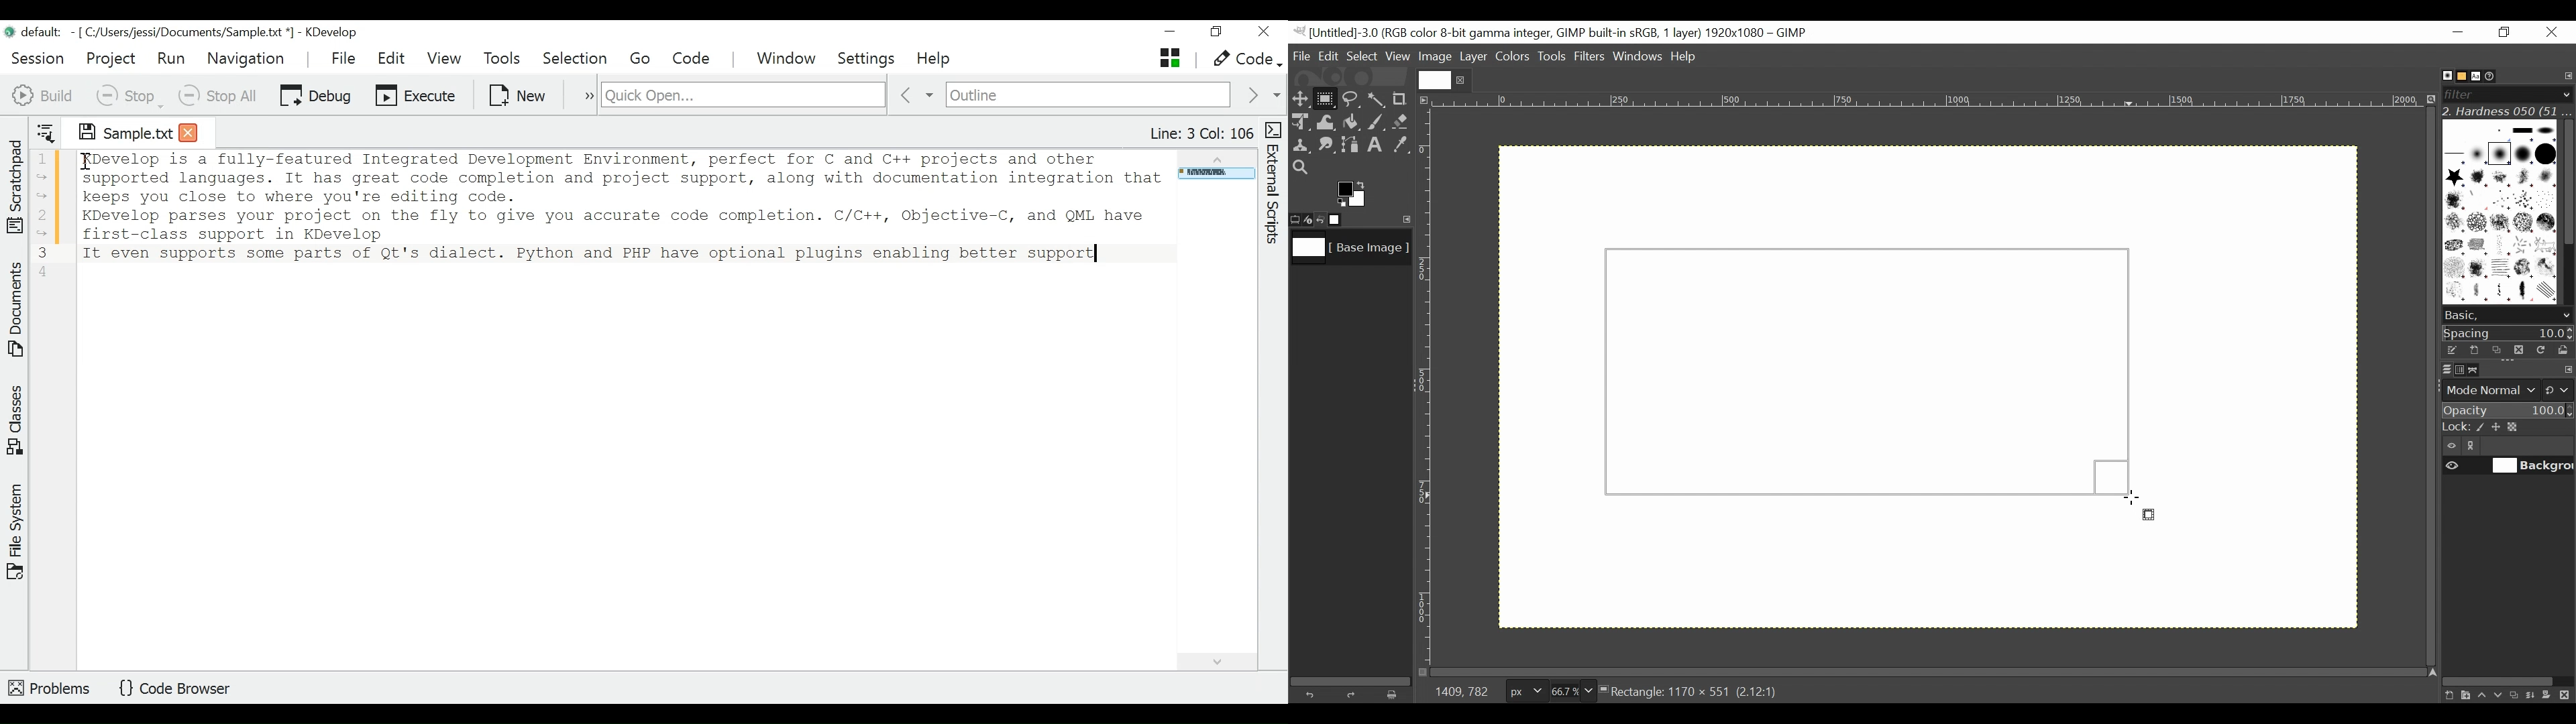 This screenshot has width=2576, height=728. I want to click on Add a mask, so click(2551, 697).